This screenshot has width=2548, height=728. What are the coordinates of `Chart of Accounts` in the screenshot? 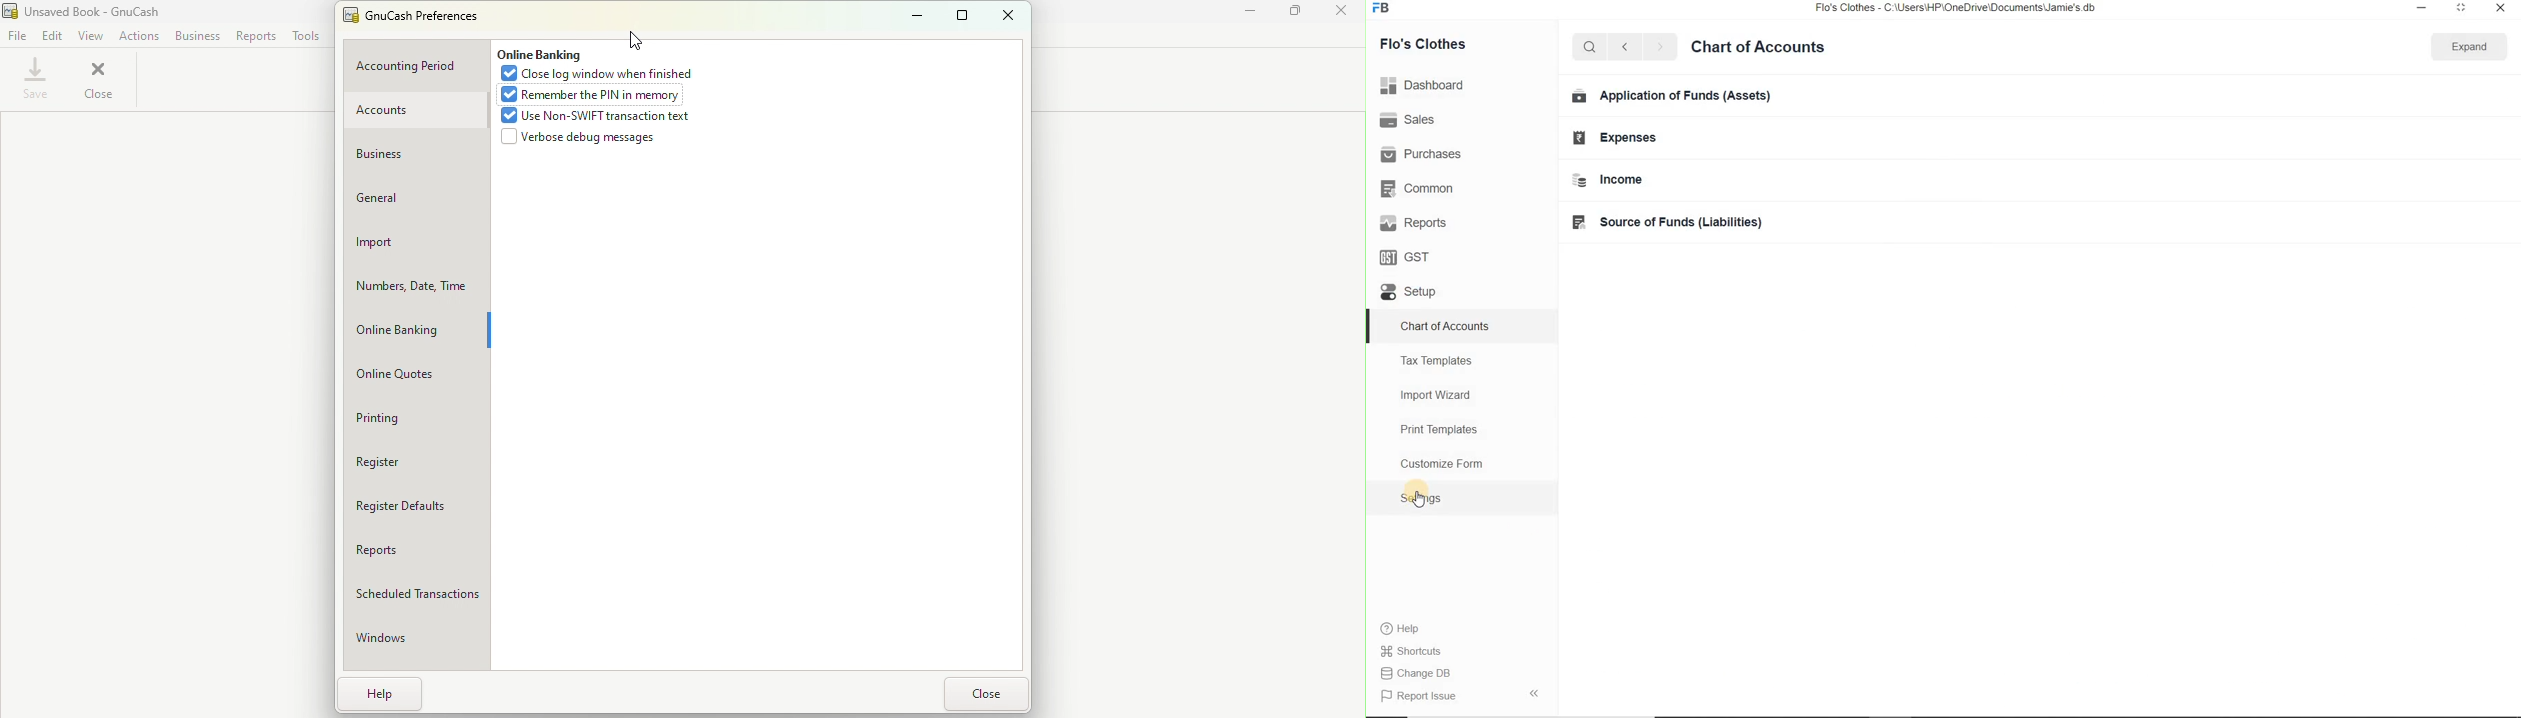 It's located at (1446, 325).